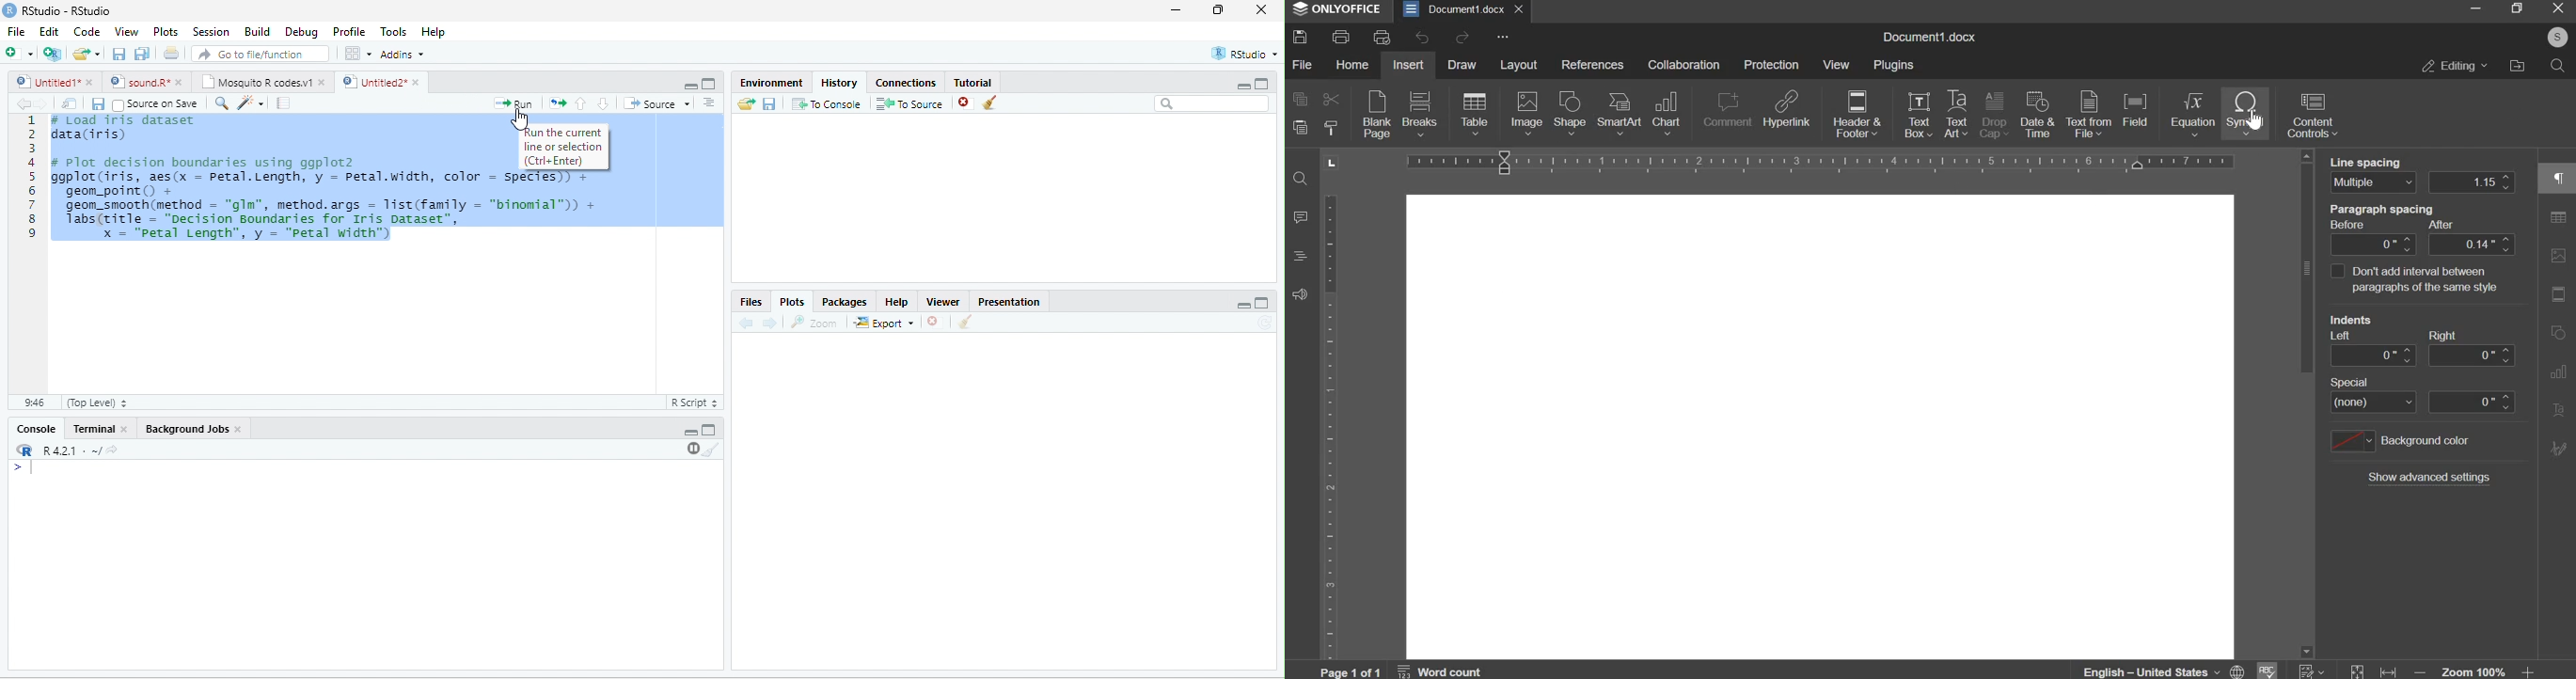 This screenshot has height=700, width=2576. What do you see at coordinates (324, 176) in the screenshot?
I see `# Plot decision boundaries using ggplot2
ggplot(iris, aes(x = petal.Length, y = Petal.width, color = Species) +
geom_point() +` at bounding box center [324, 176].